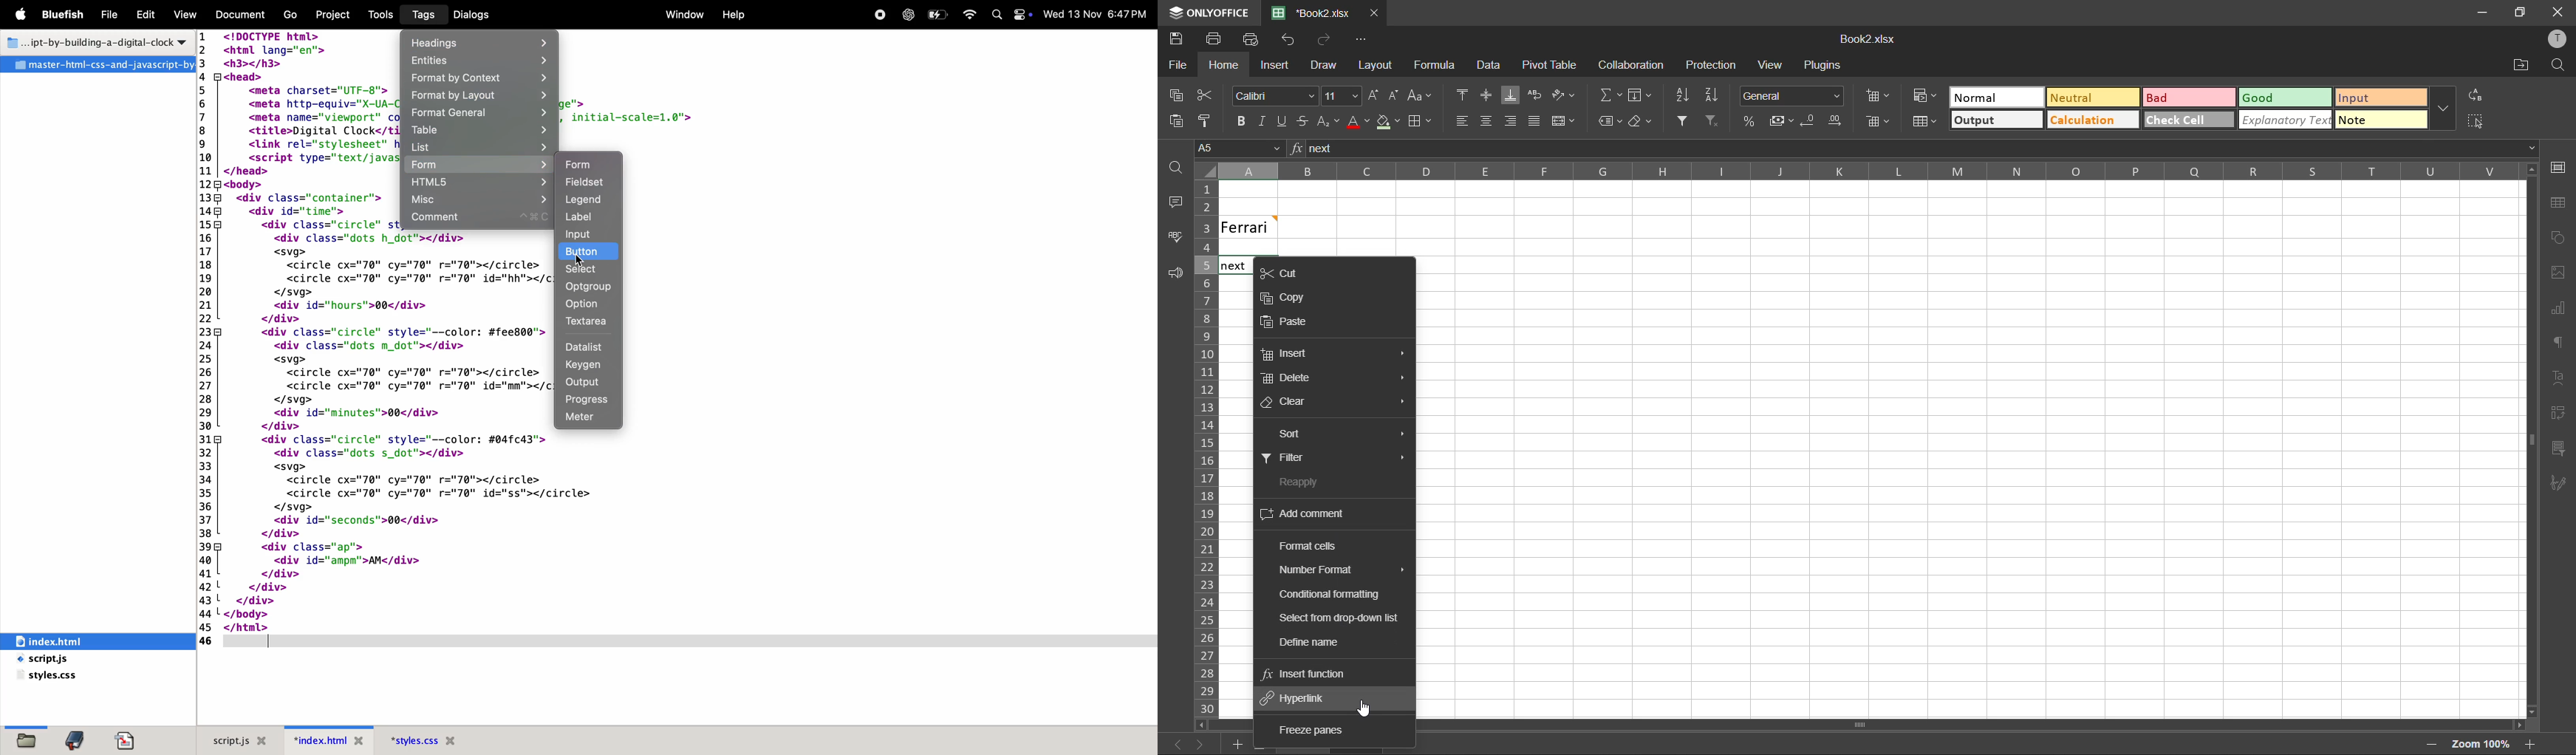 This screenshot has height=756, width=2576. What do you see at coordinates (1487, 119) in the screenshot?
I see `align center` at bounding box center [1487, 119].